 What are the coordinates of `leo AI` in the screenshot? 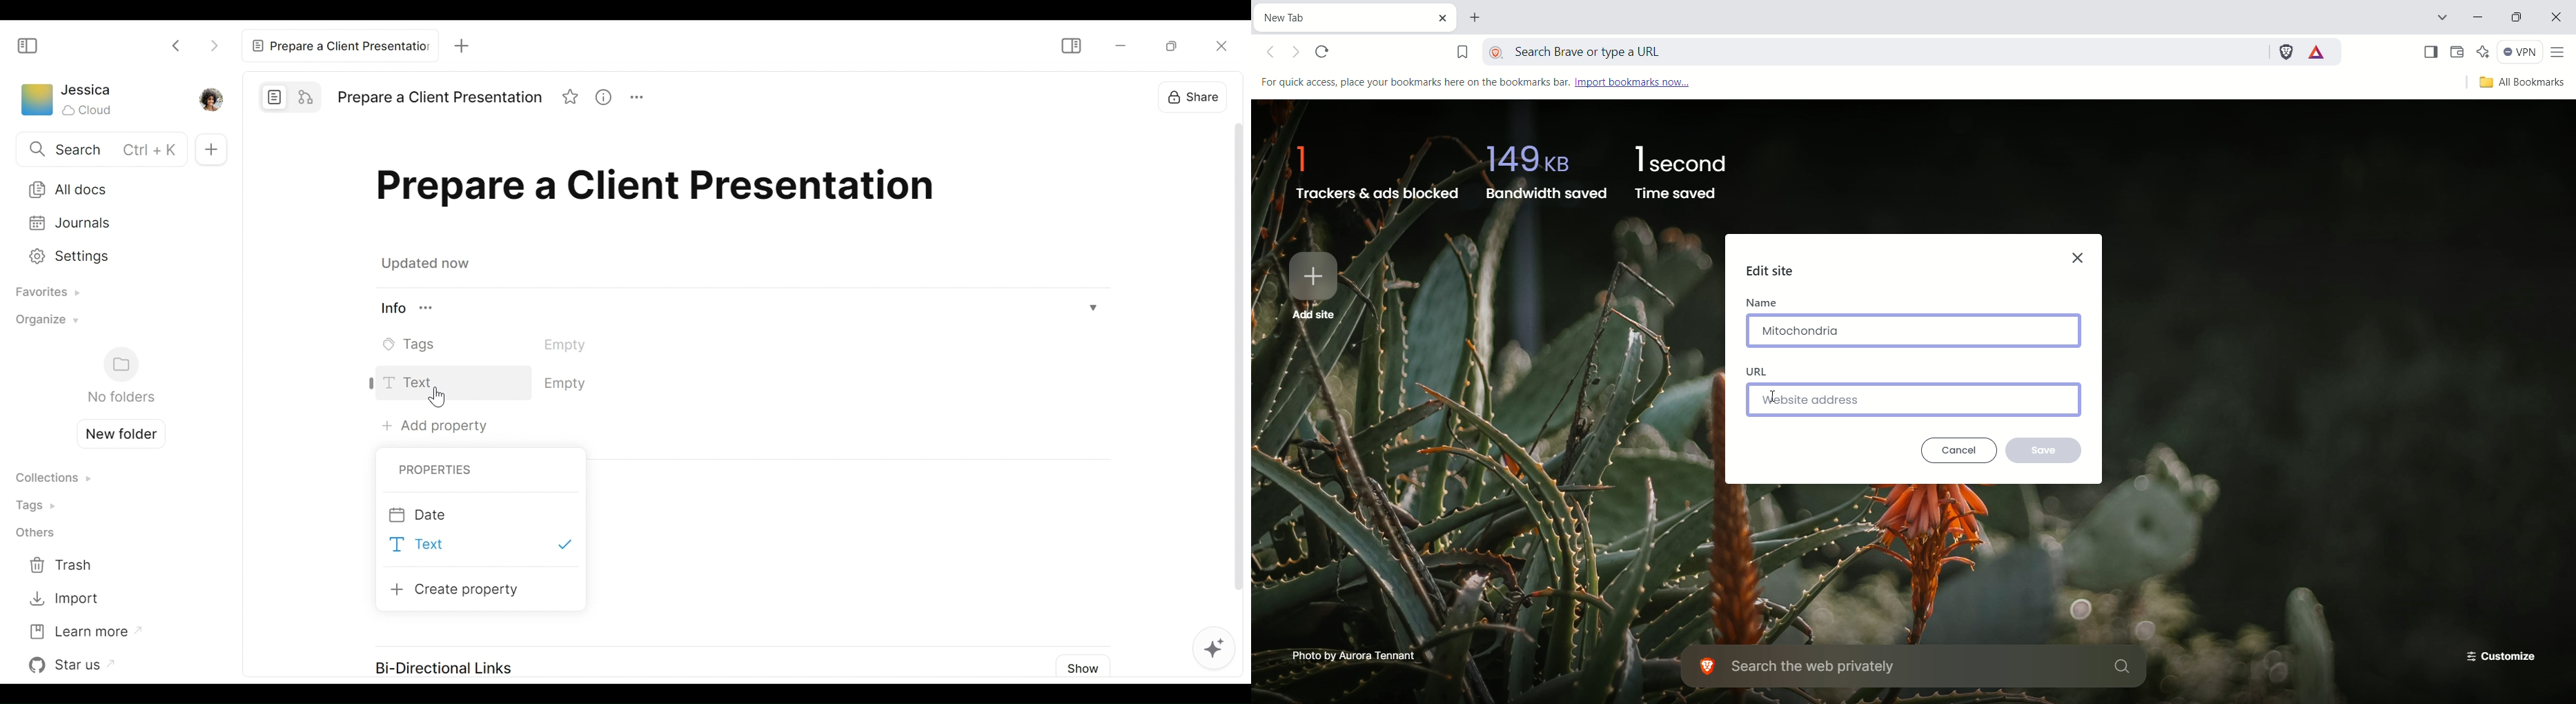 It's located at (2484, 52).